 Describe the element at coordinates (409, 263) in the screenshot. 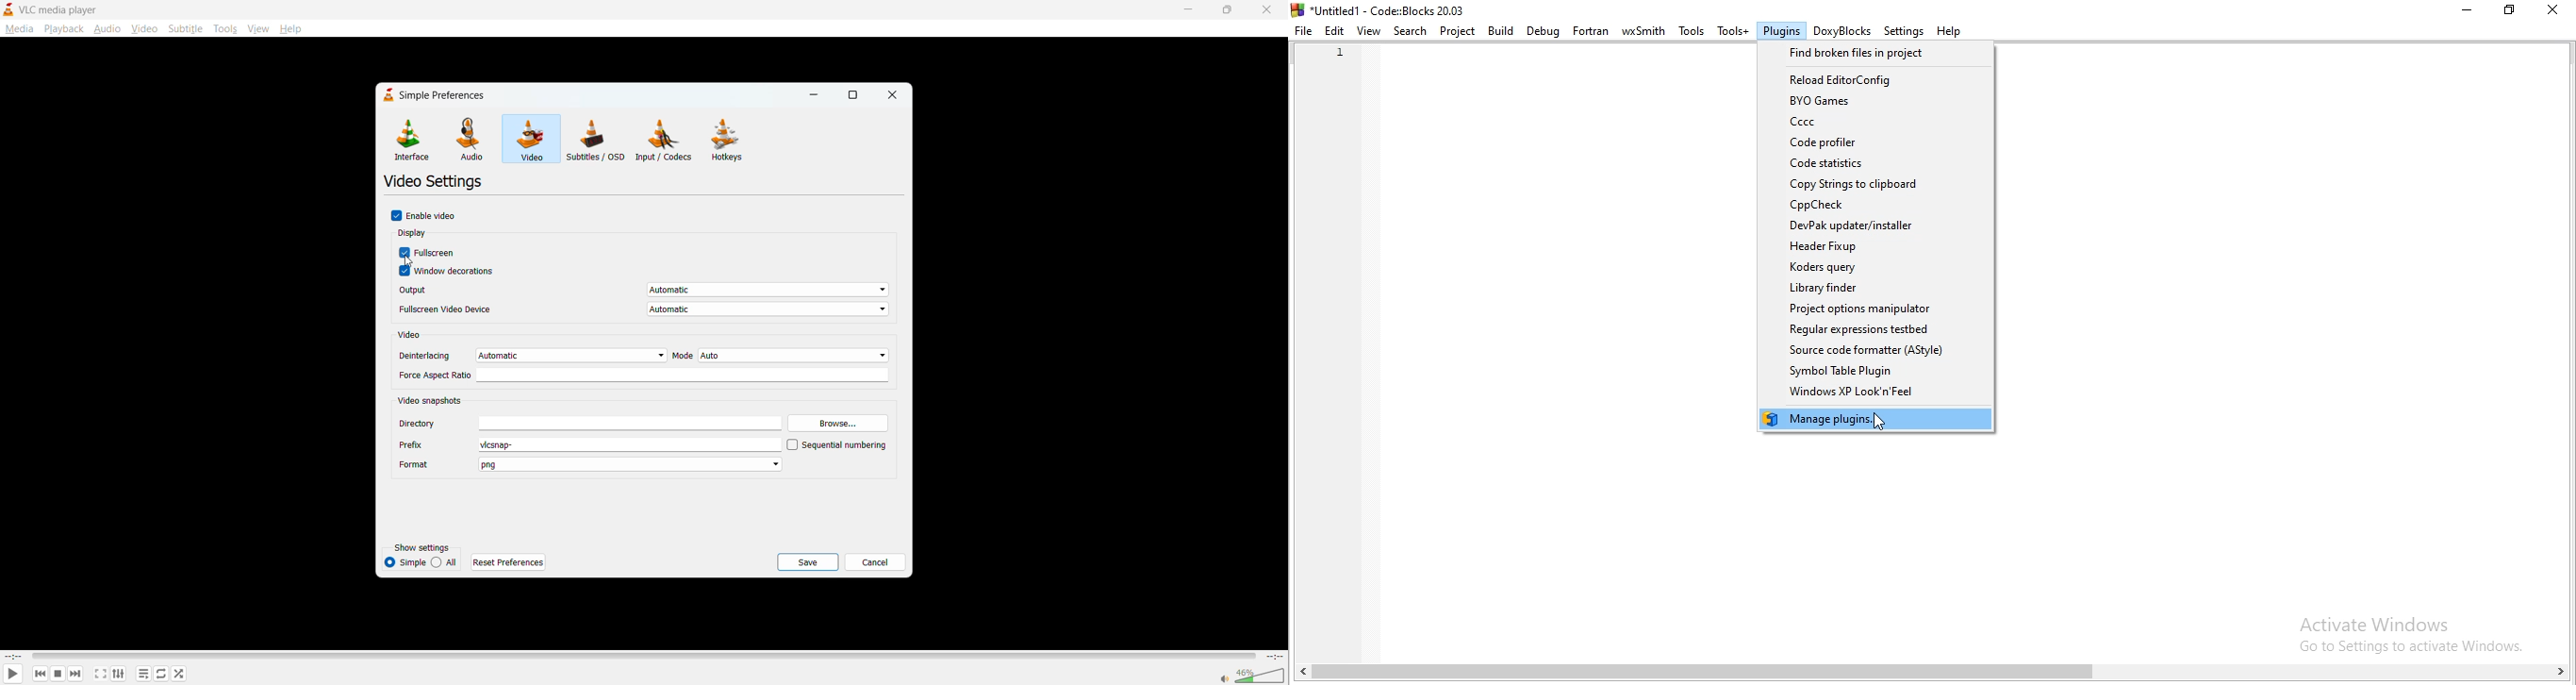

I see `cursor` at that location.